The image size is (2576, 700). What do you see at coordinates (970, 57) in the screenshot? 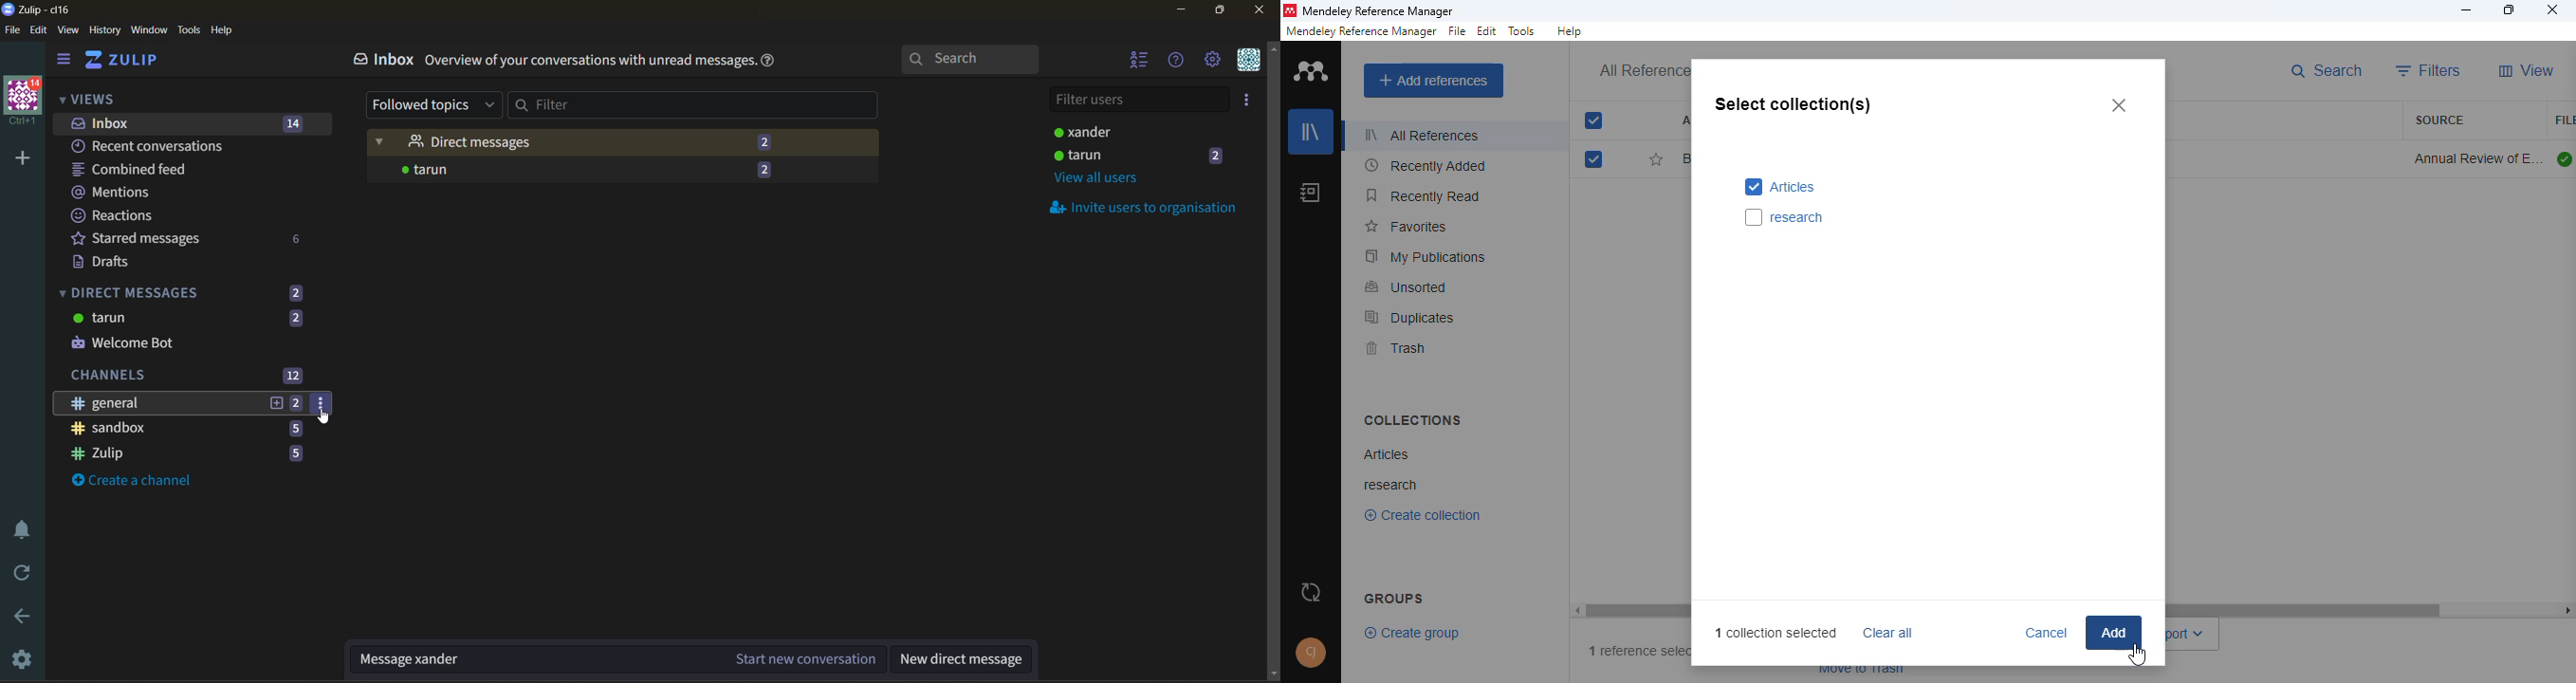
I see `search` at bounding box center [970, 57].